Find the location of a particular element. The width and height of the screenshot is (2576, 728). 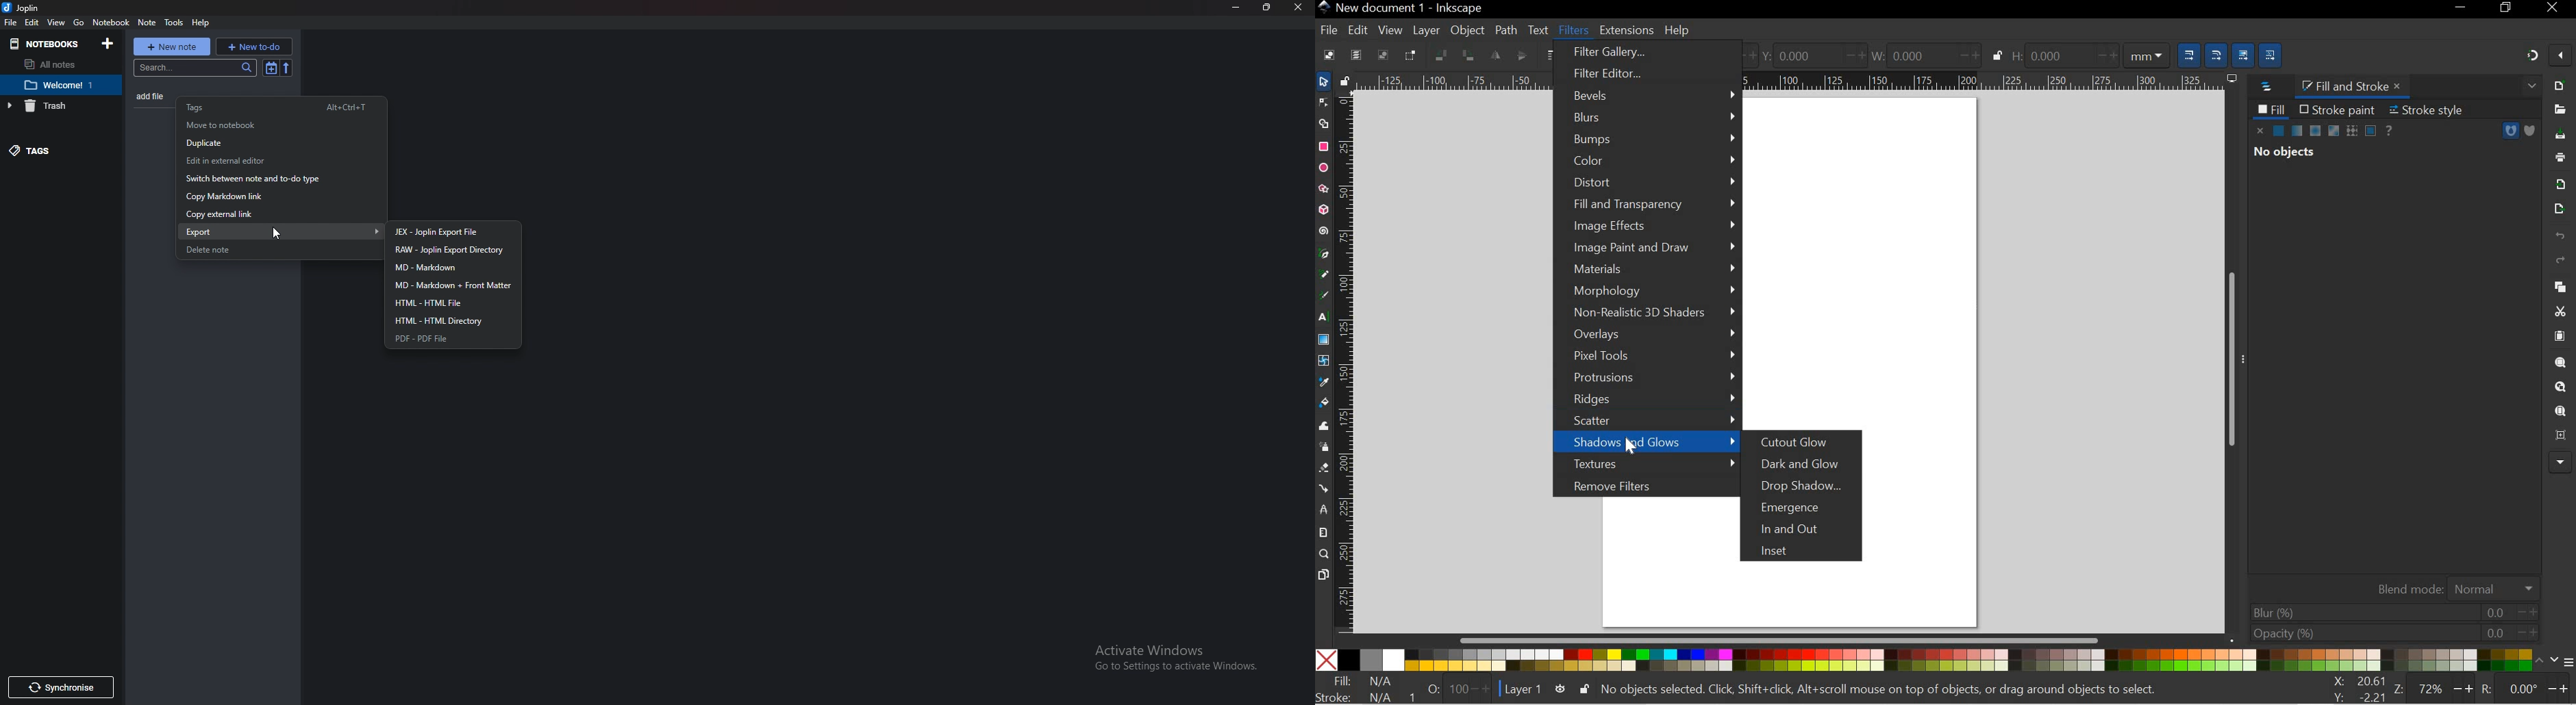

raw is located at coordinates (458, 250).